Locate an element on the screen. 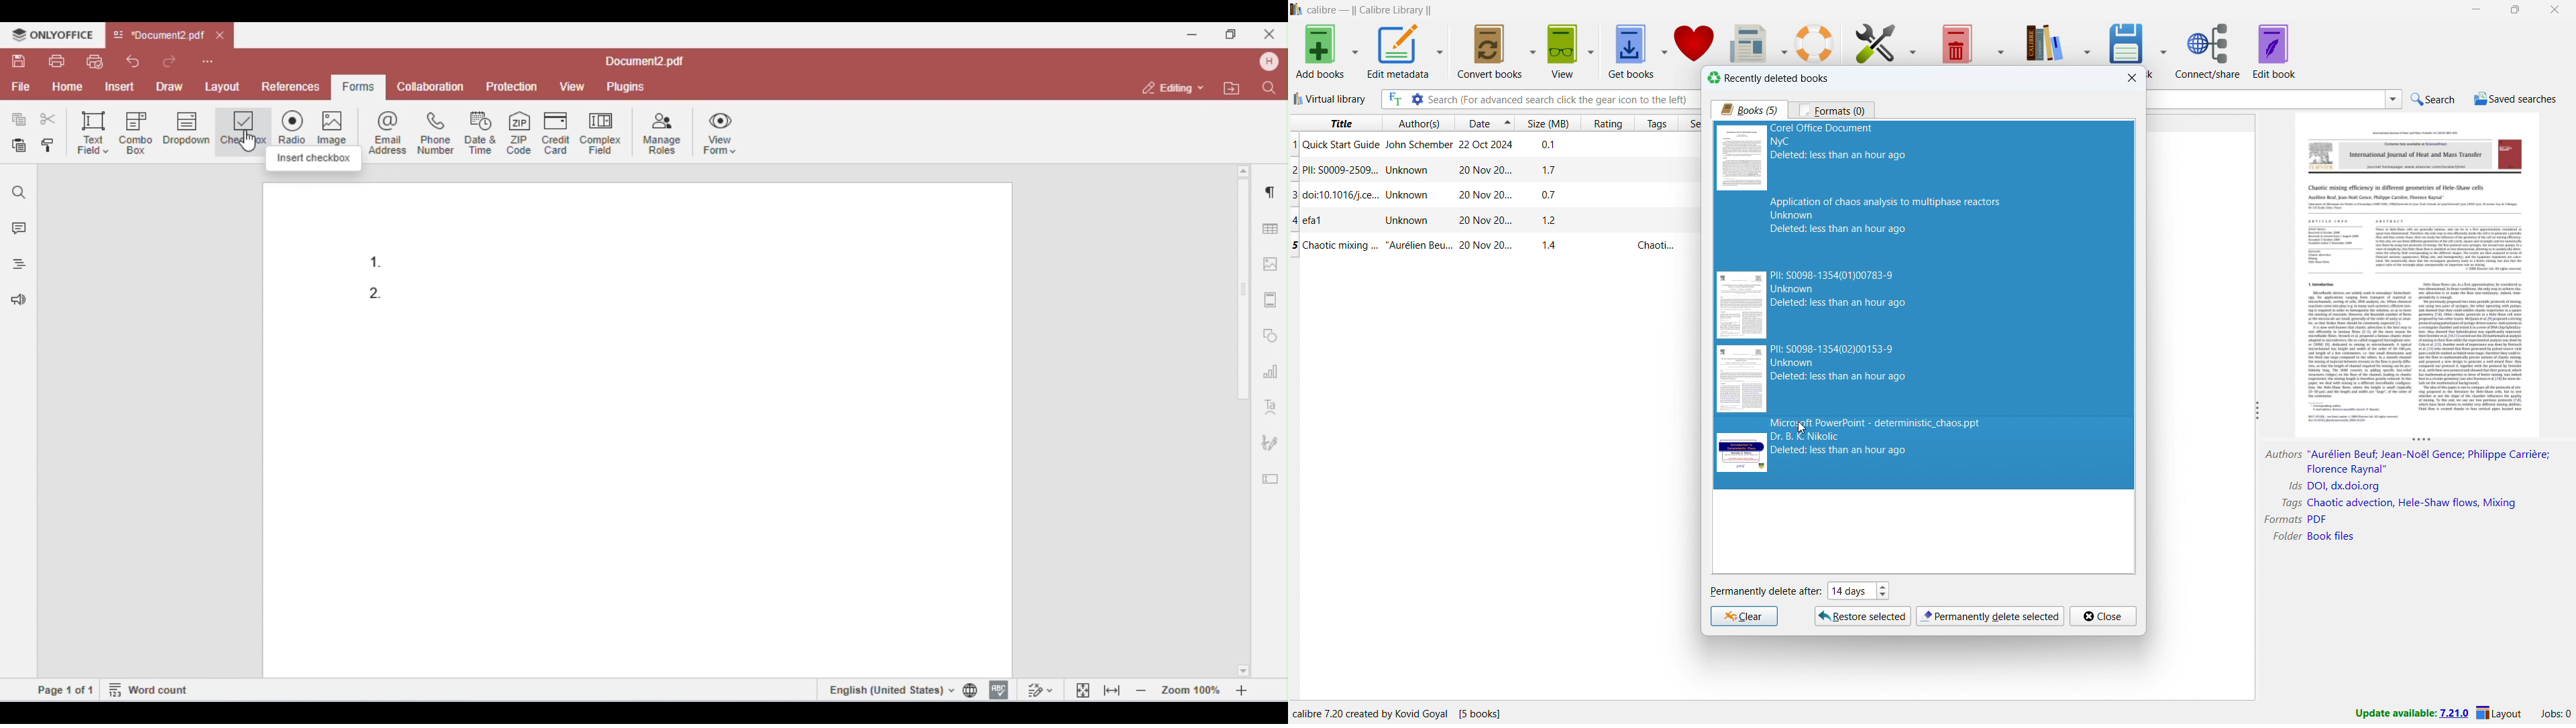 This screenshot has width=2576, height=728. double click to open book details window is located at coordinates (2419, 273).